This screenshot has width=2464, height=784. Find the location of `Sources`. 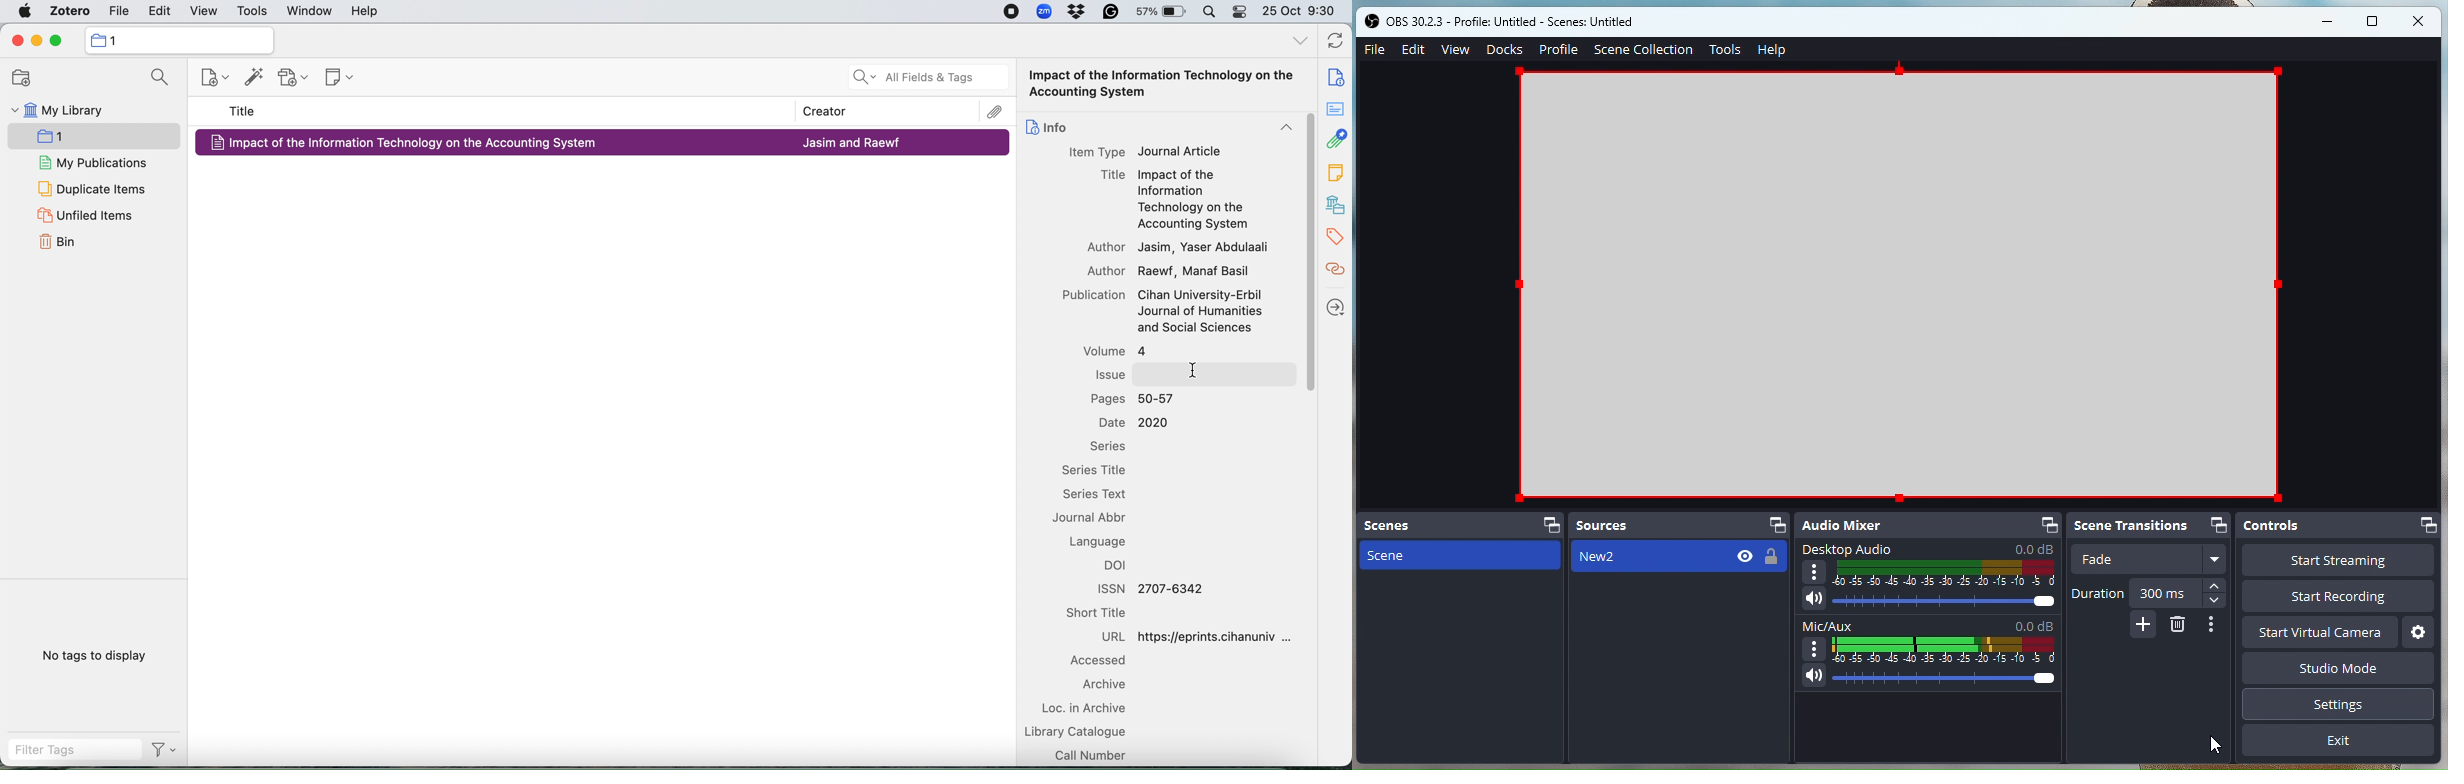

Sources is located at coordinates (1637, 524).